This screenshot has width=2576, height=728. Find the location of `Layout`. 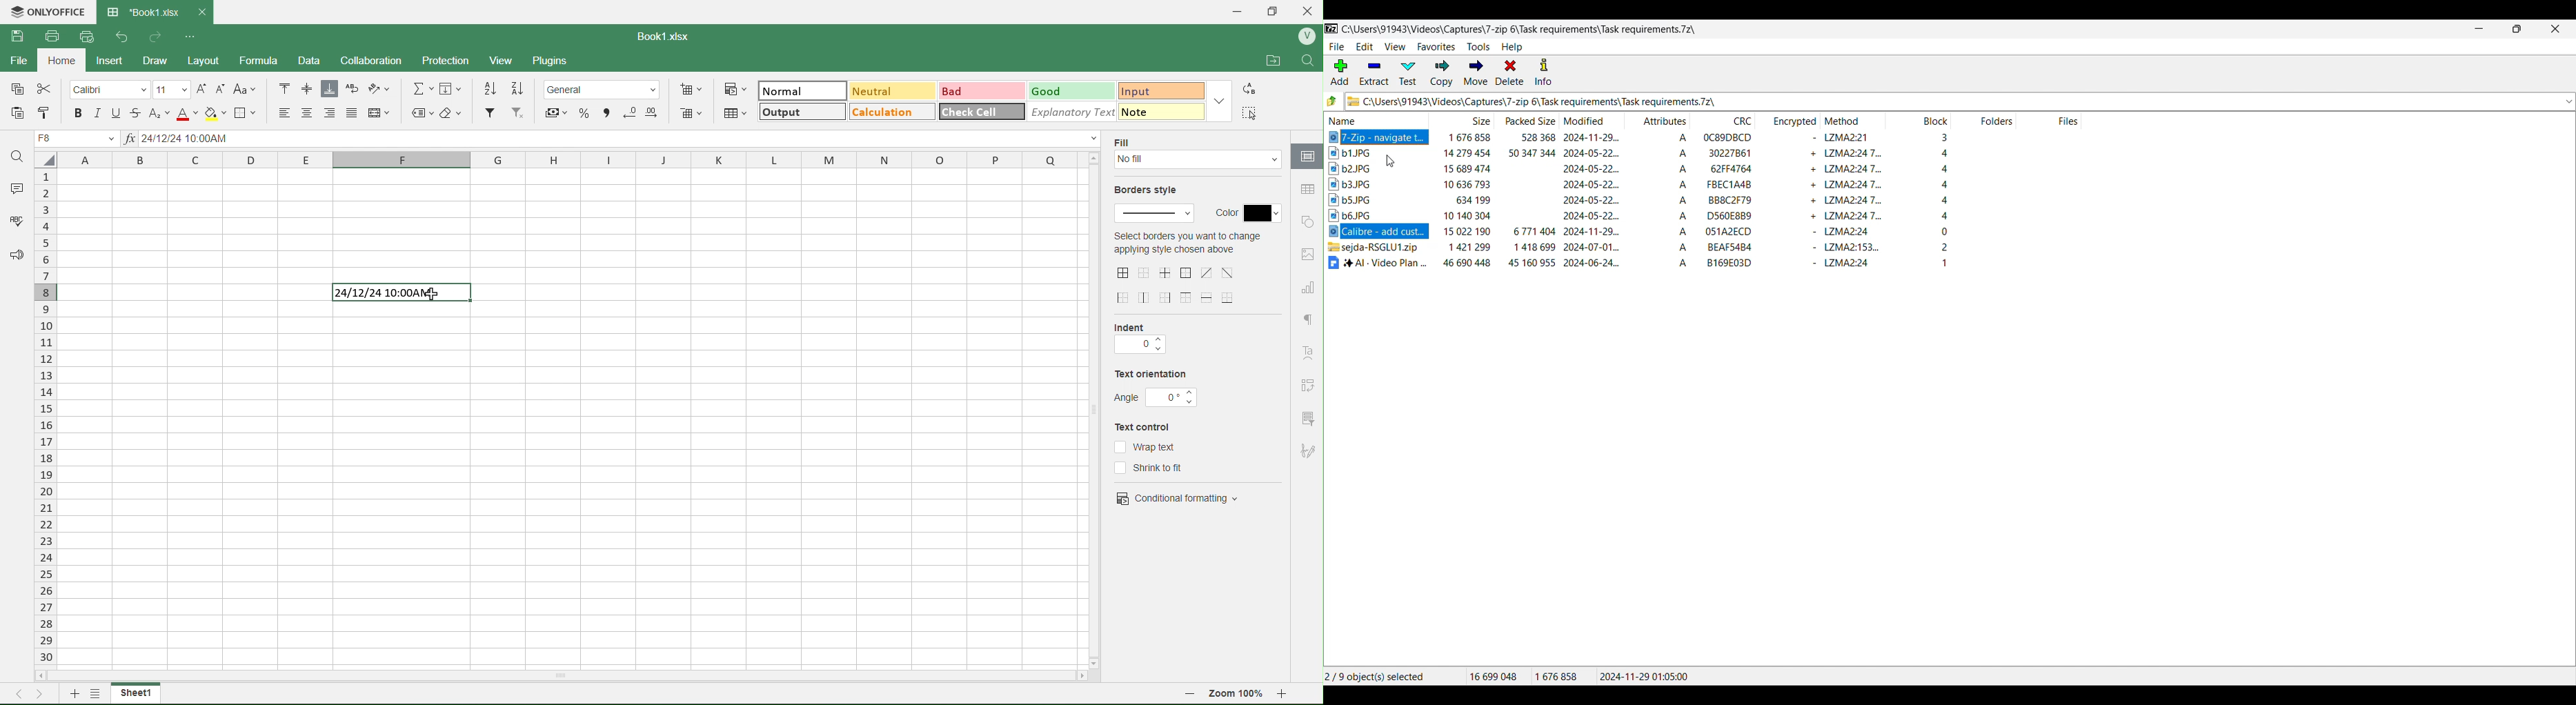

Layout is located at coordinates (213, 61).